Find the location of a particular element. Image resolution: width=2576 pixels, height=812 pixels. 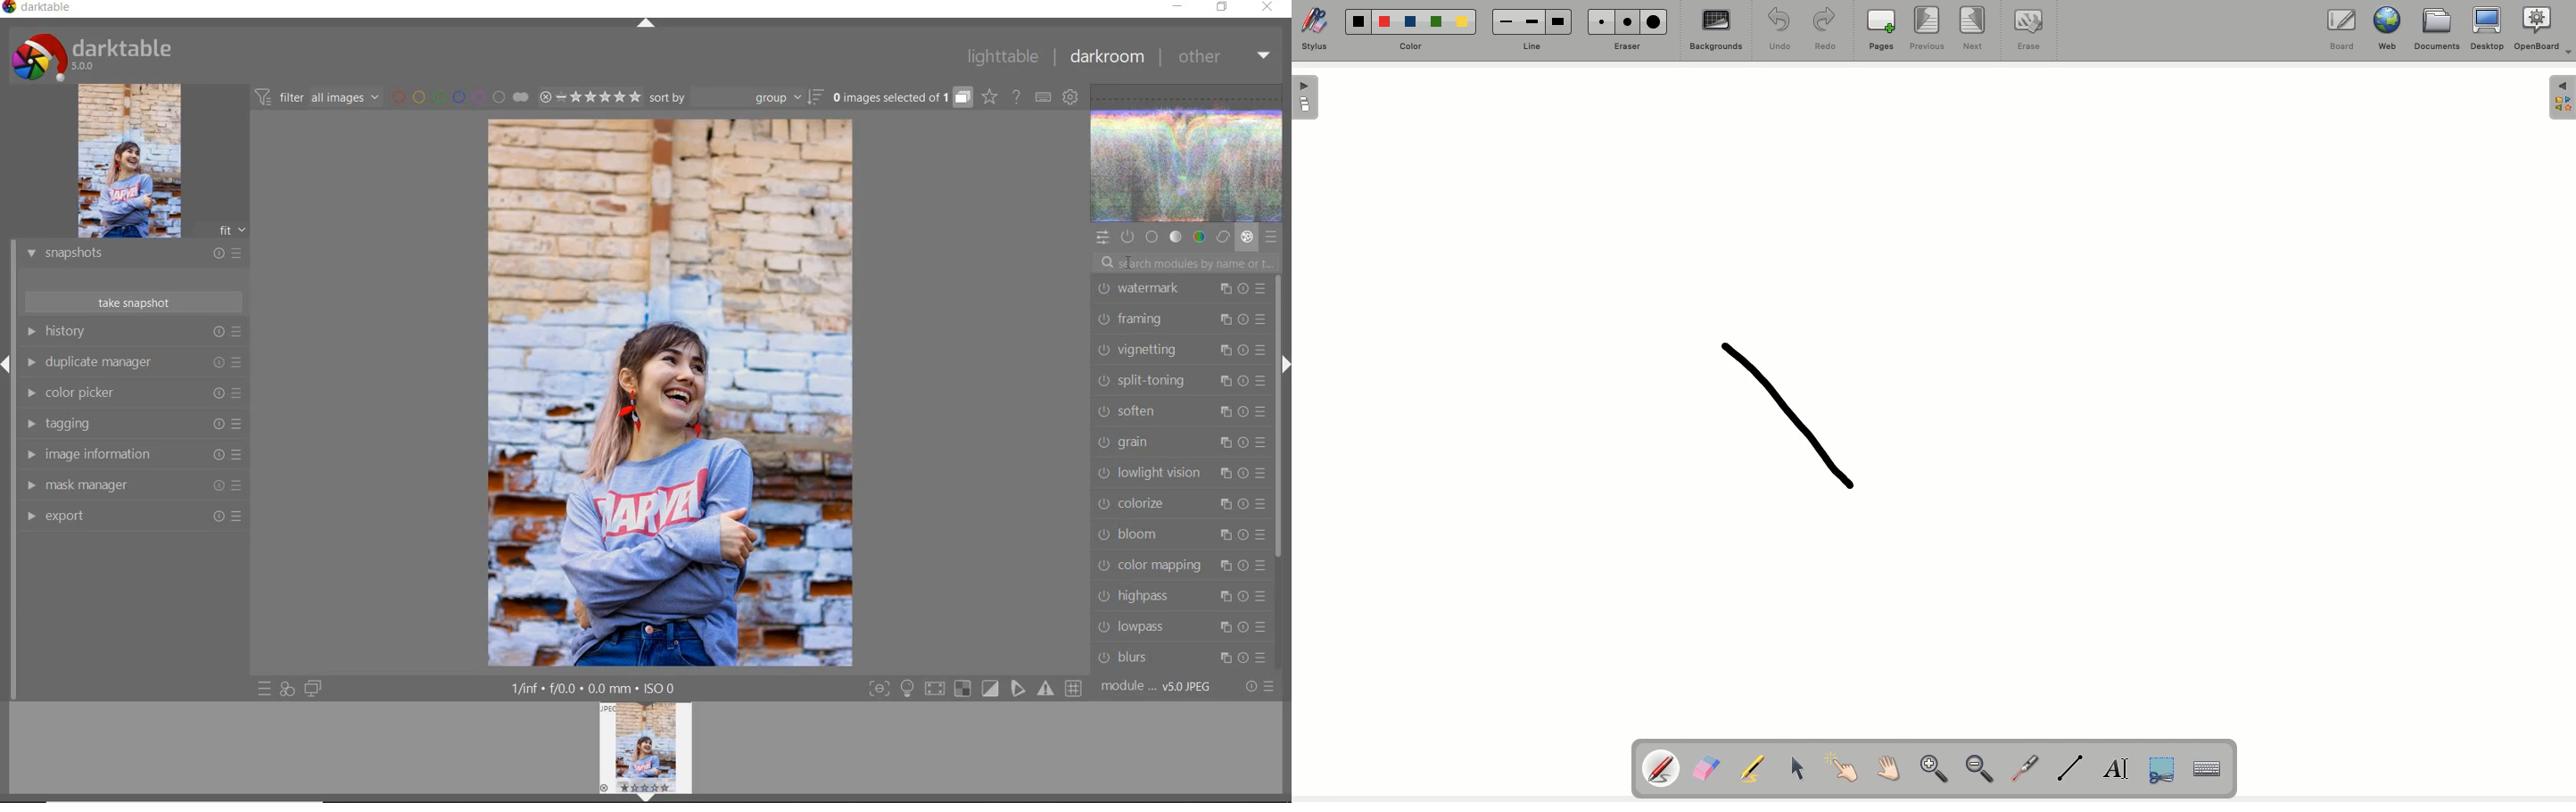

take snapshots is located at coordinates (132, 303).